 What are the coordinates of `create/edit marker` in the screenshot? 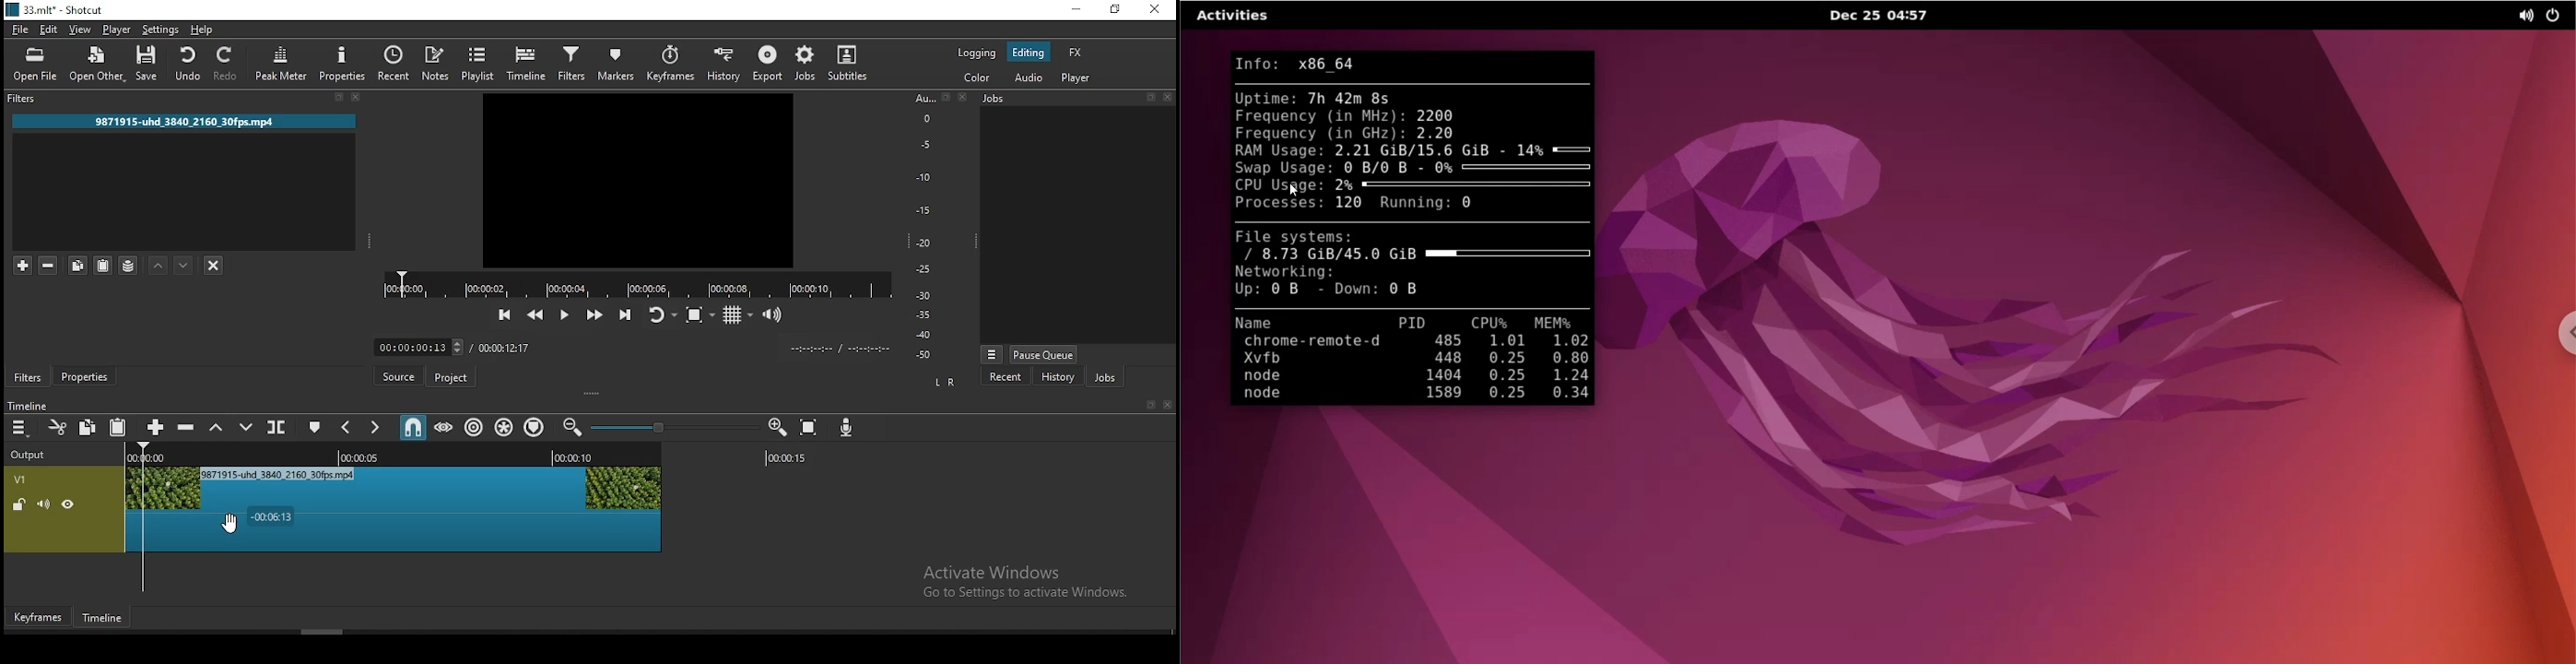 It's located at (316, 428).